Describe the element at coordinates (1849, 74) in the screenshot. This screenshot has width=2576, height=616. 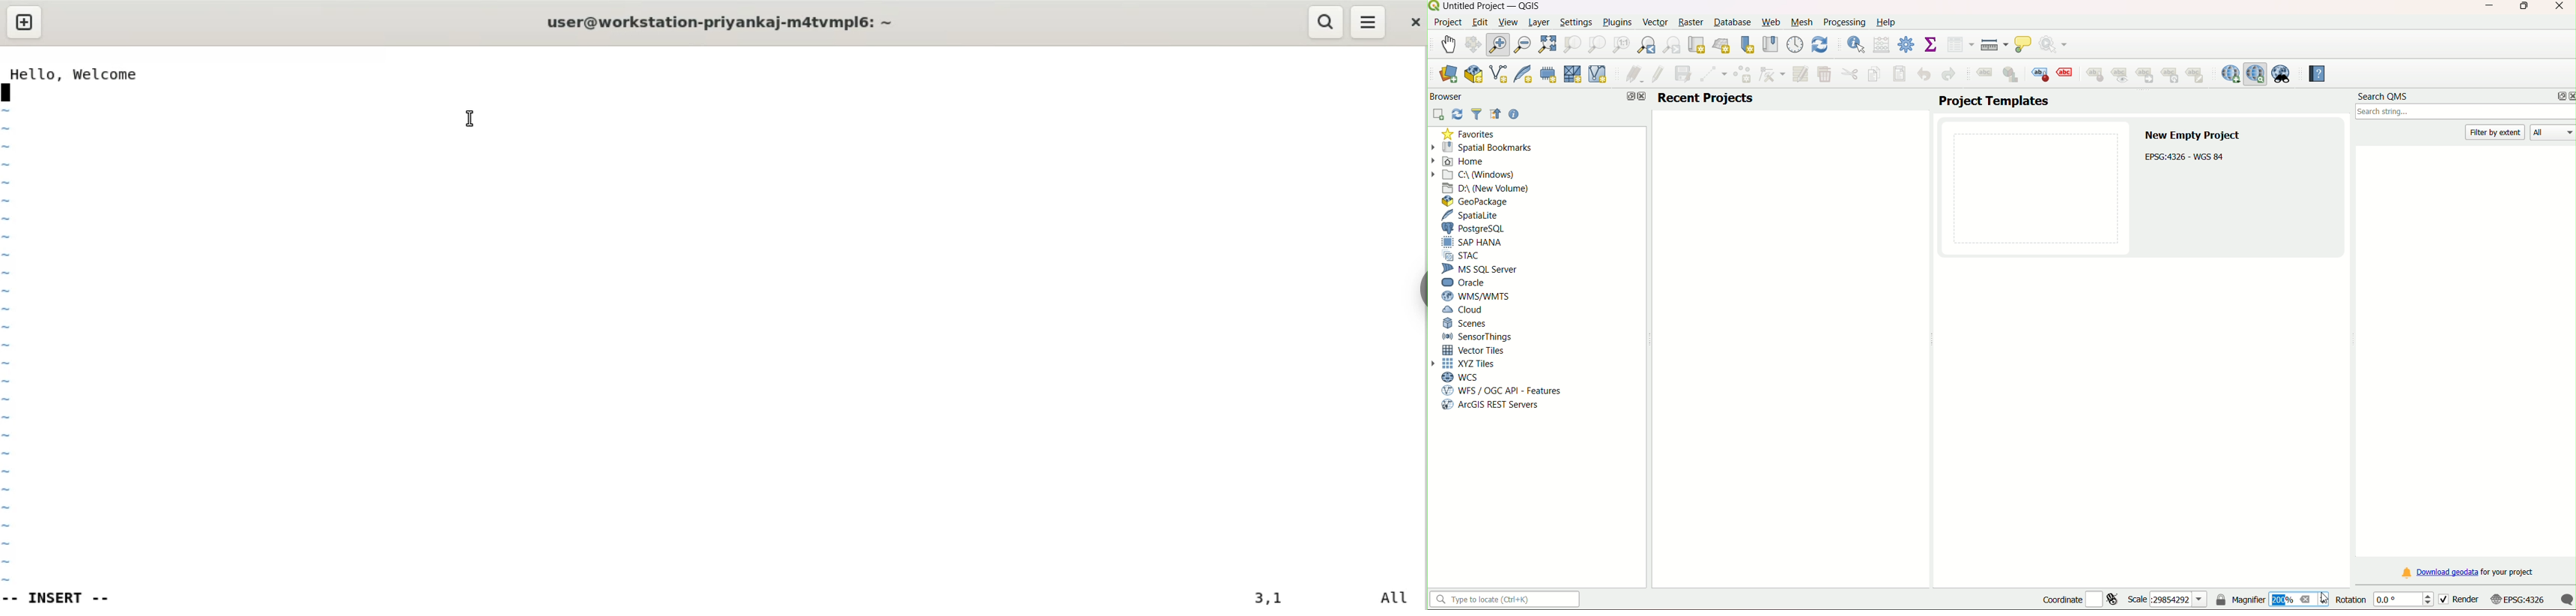
I see `cut features` at that location.